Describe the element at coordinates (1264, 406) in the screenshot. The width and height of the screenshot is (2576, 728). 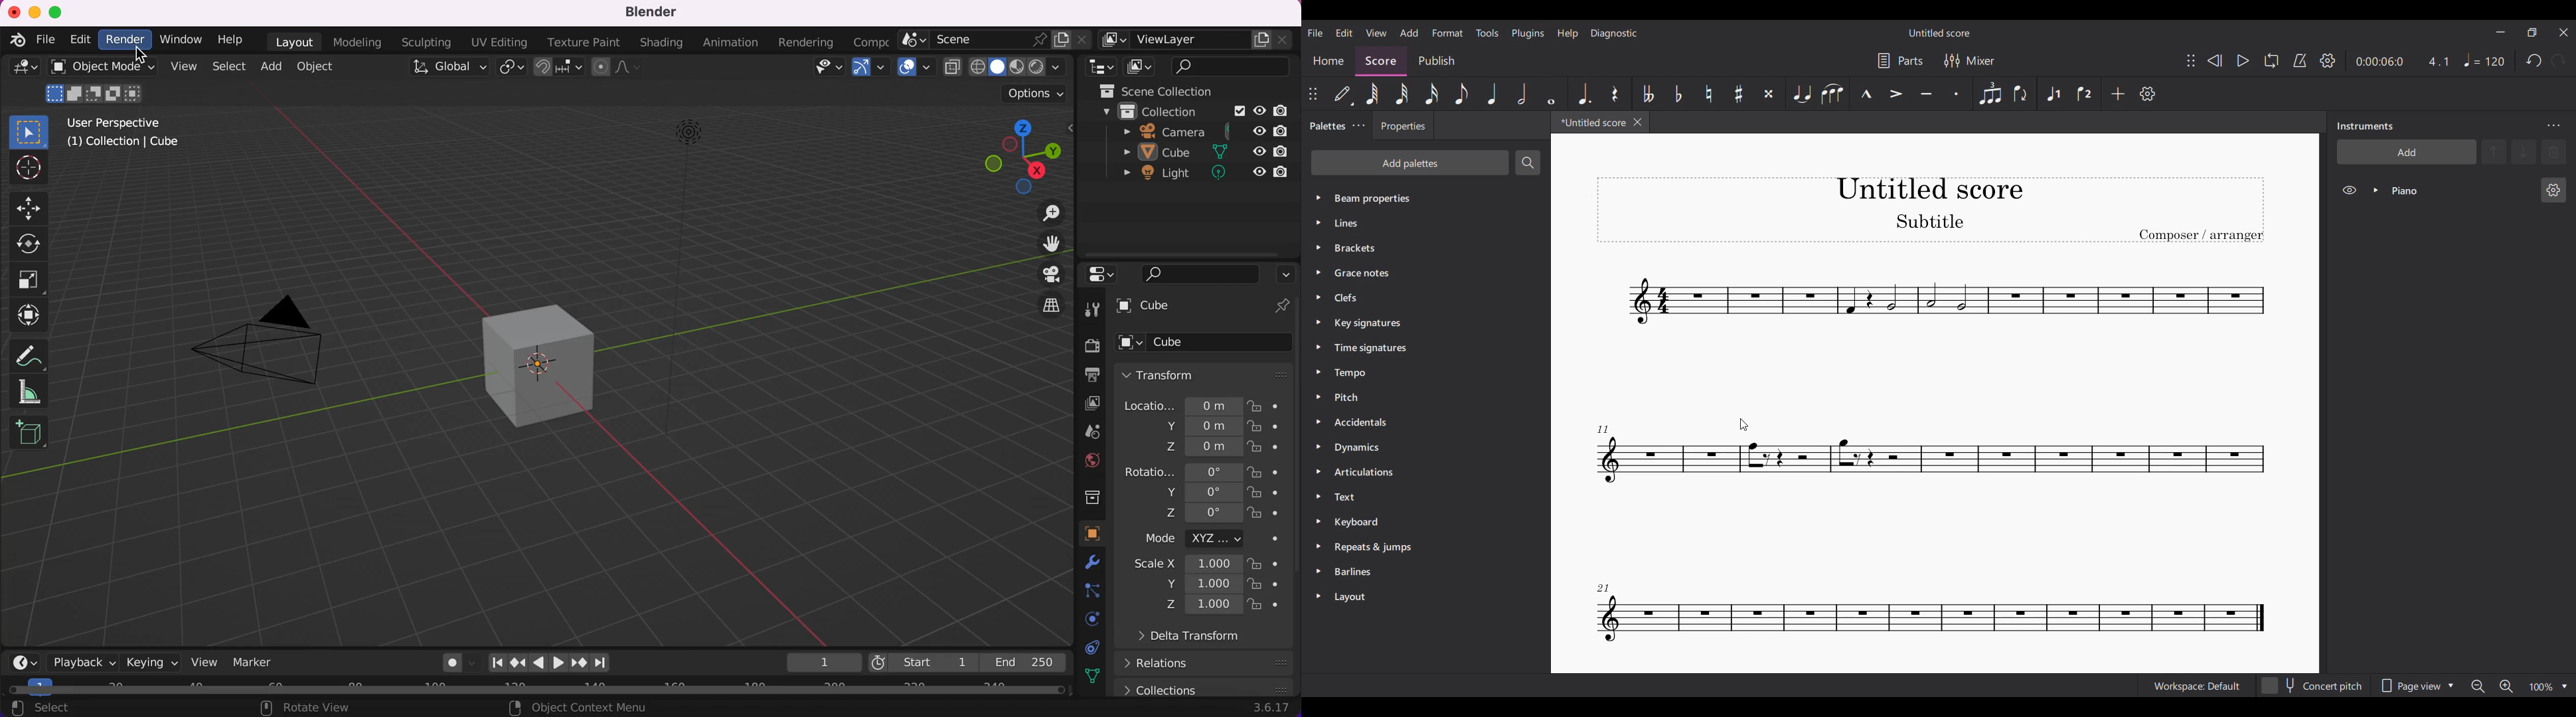
I see `lock` at that location.